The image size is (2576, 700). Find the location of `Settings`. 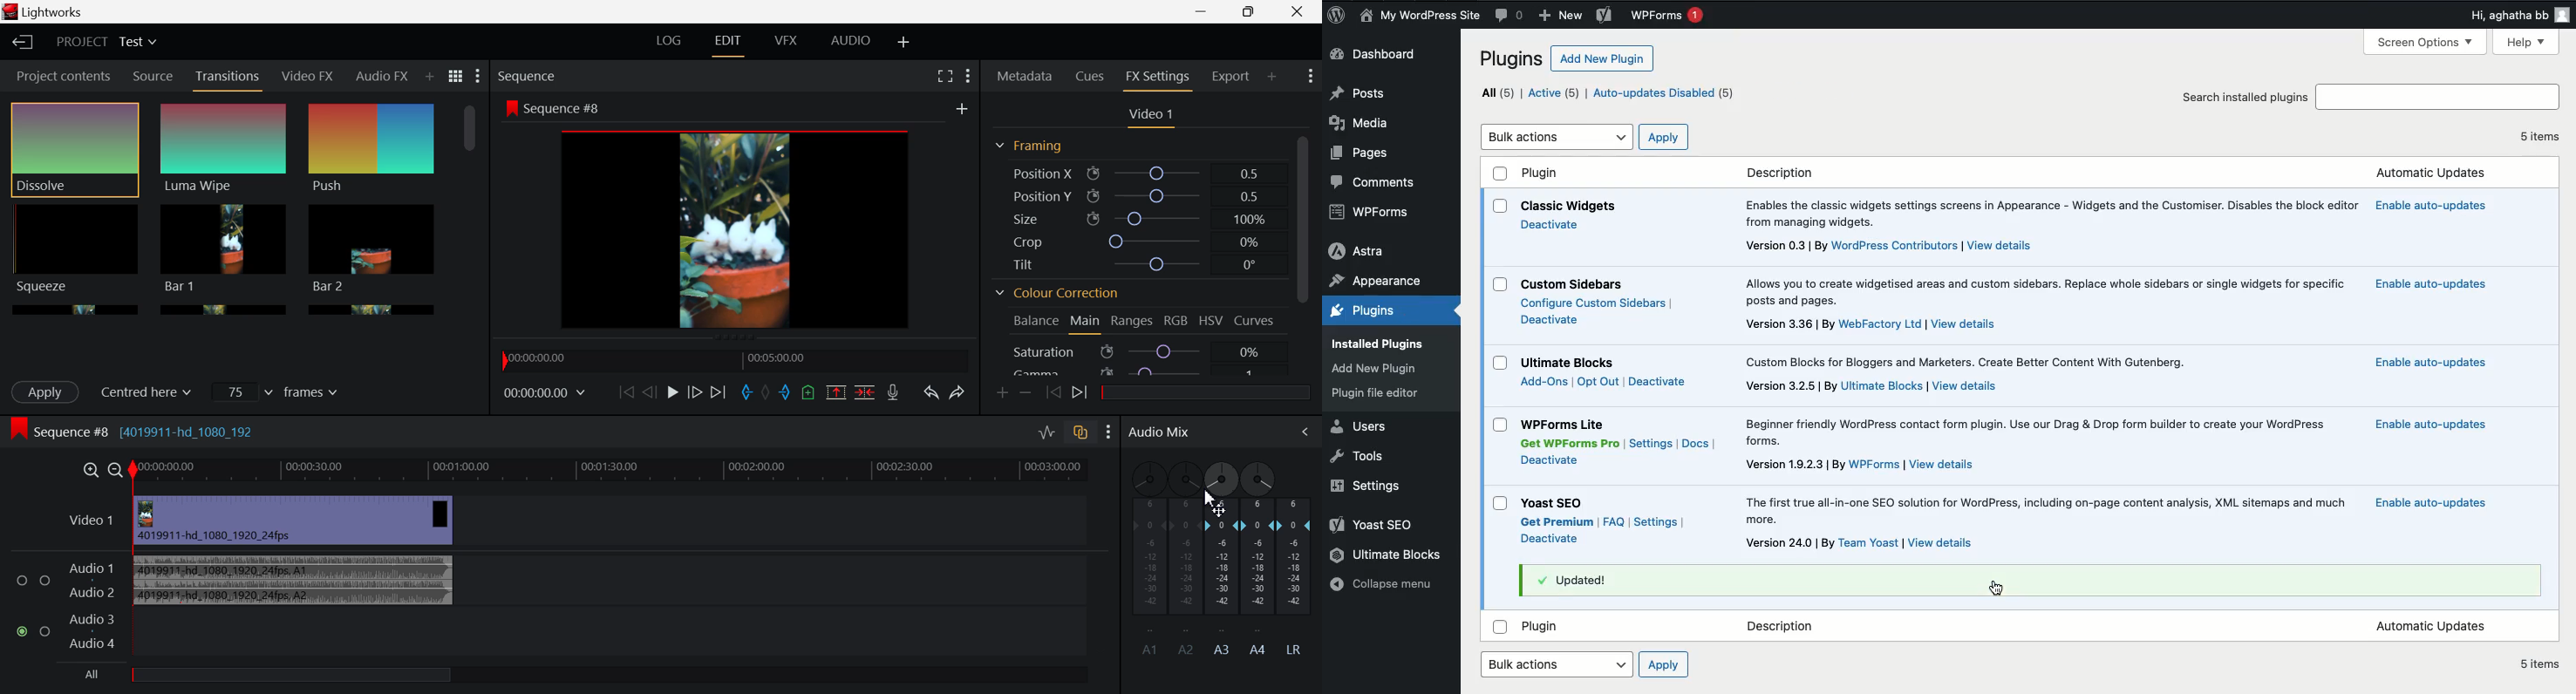

Settings is located at coordinates (1652, 443).